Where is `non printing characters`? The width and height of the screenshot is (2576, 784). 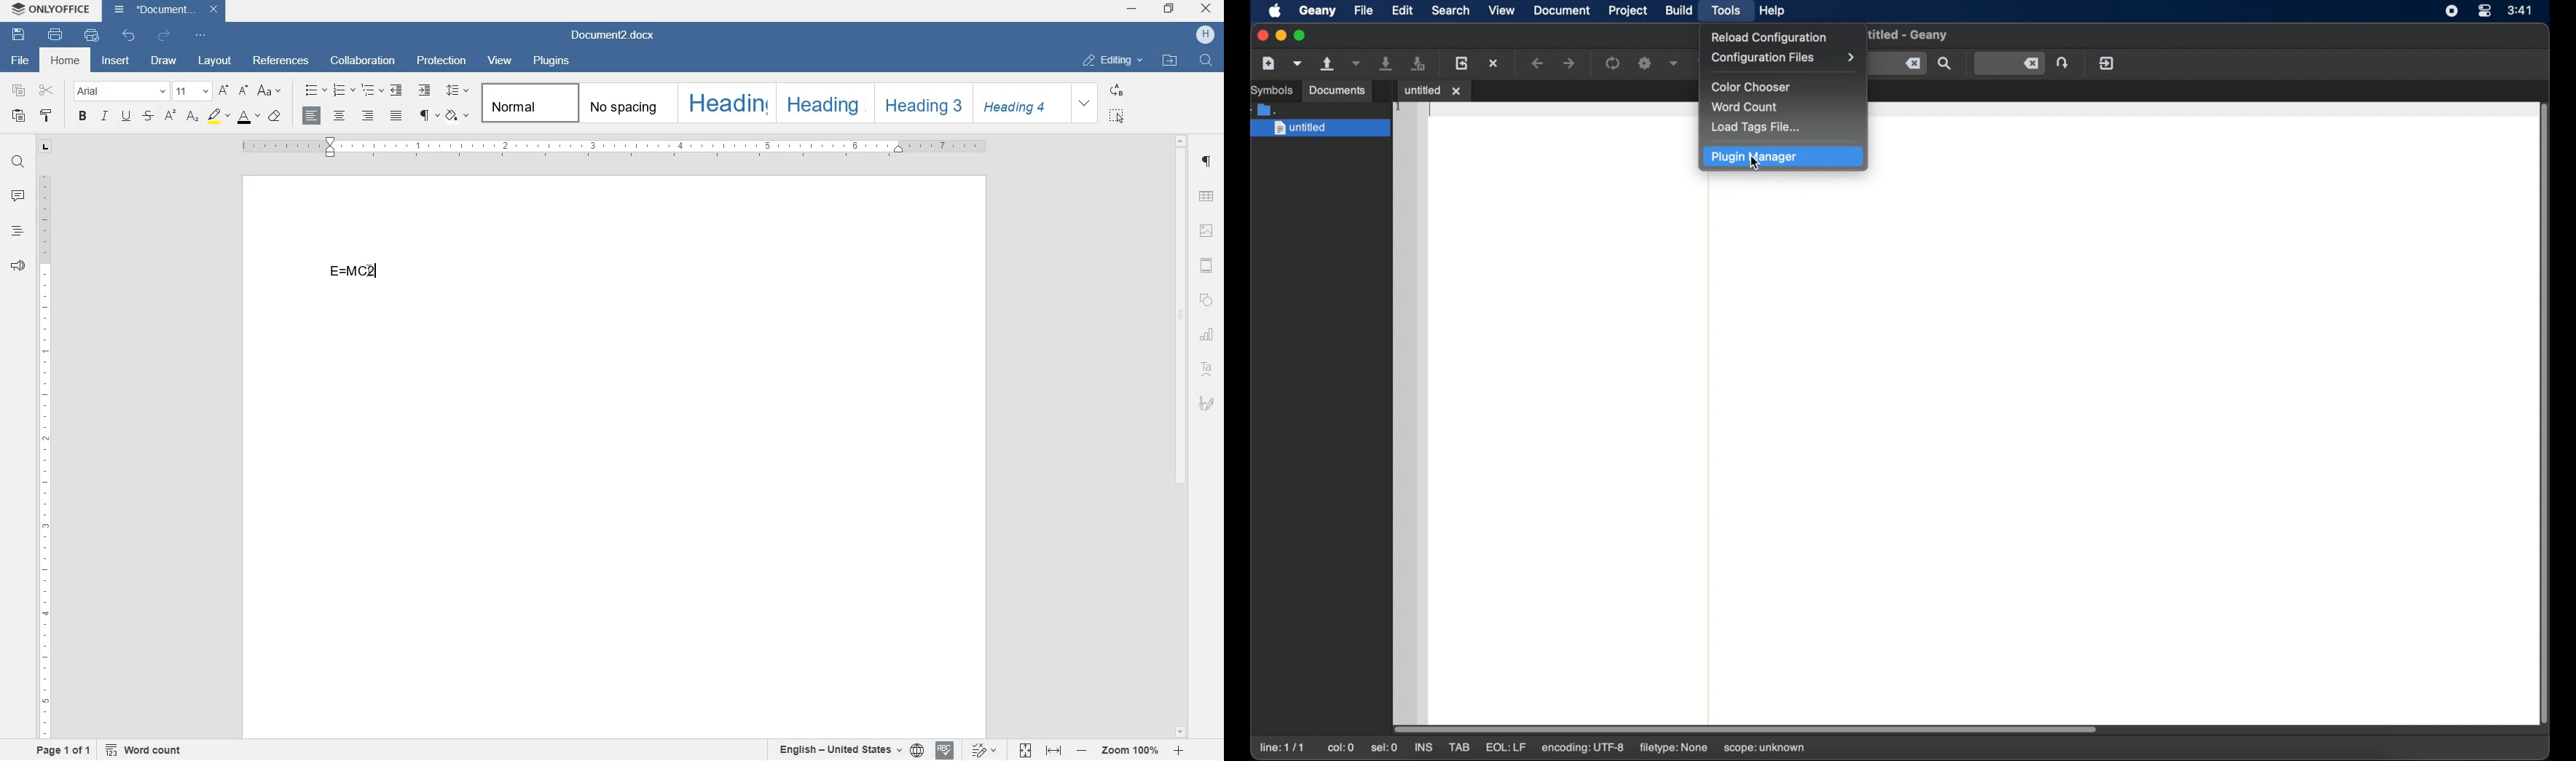
non printing characters is located at coordinates (428, 117).